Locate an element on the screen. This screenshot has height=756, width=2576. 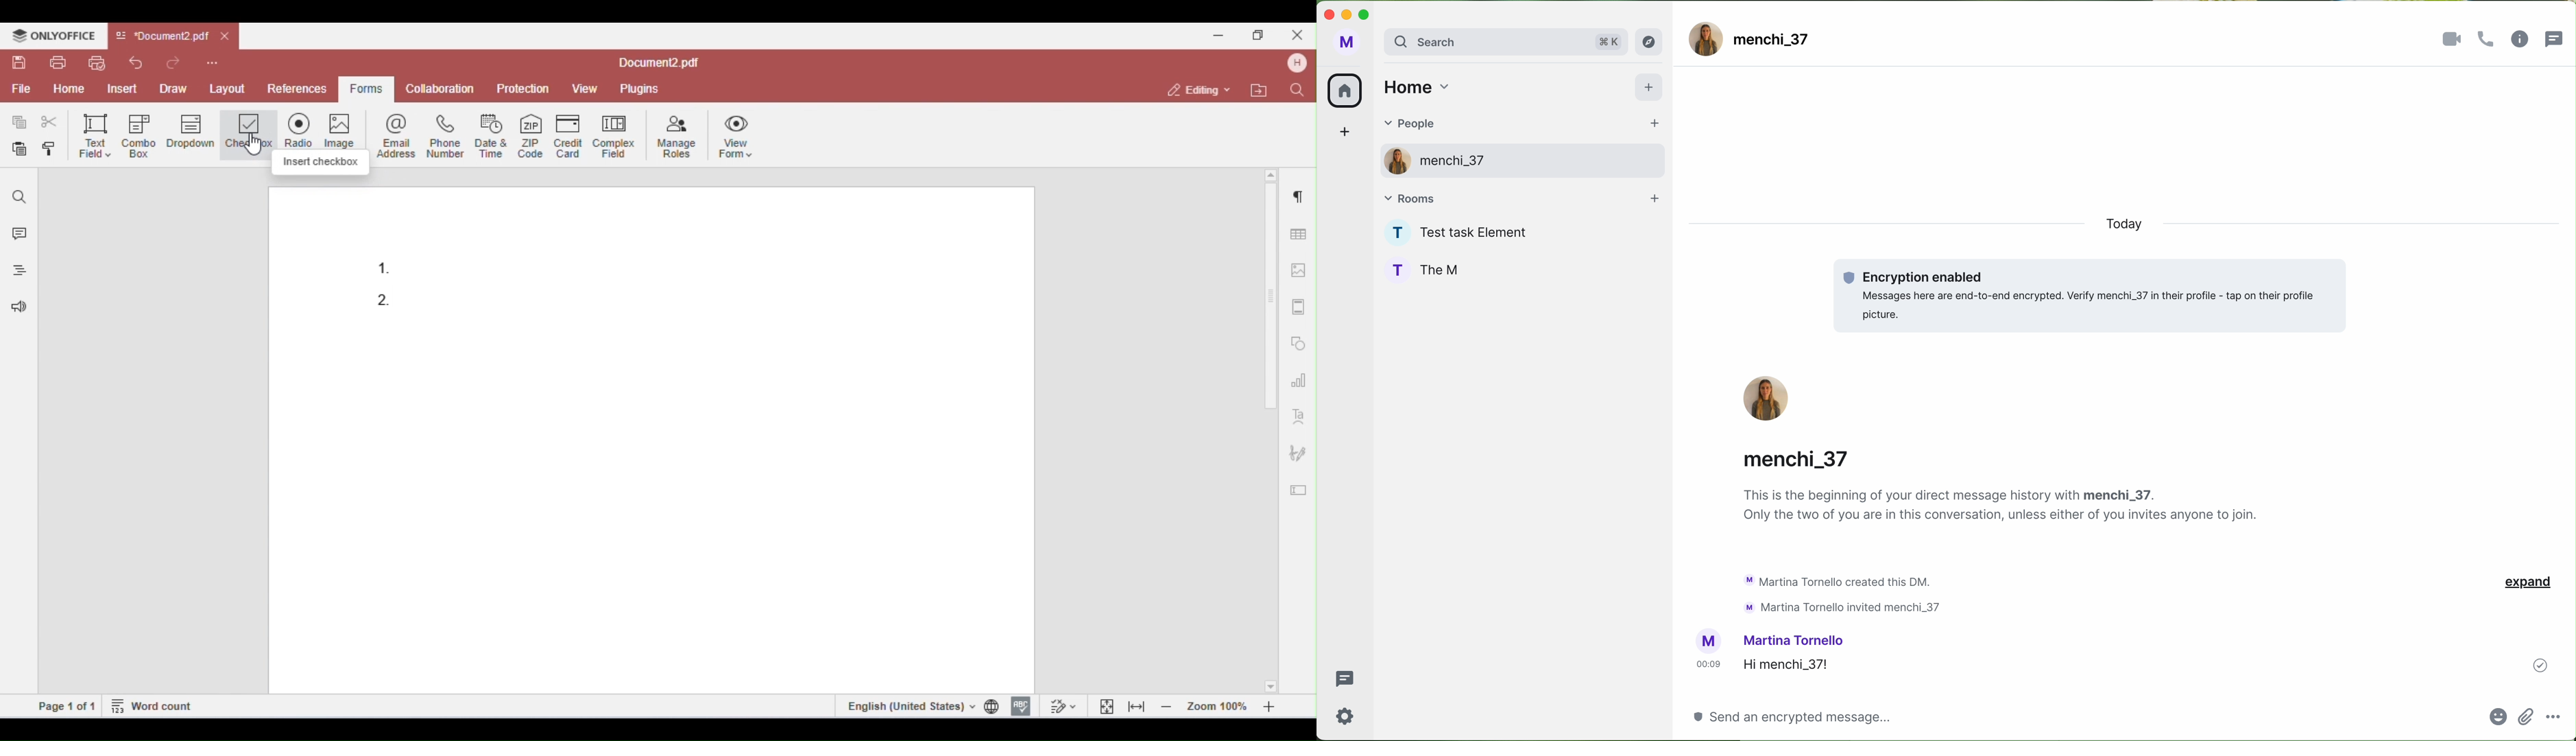
people tab is located at coordinates (1477, 125).